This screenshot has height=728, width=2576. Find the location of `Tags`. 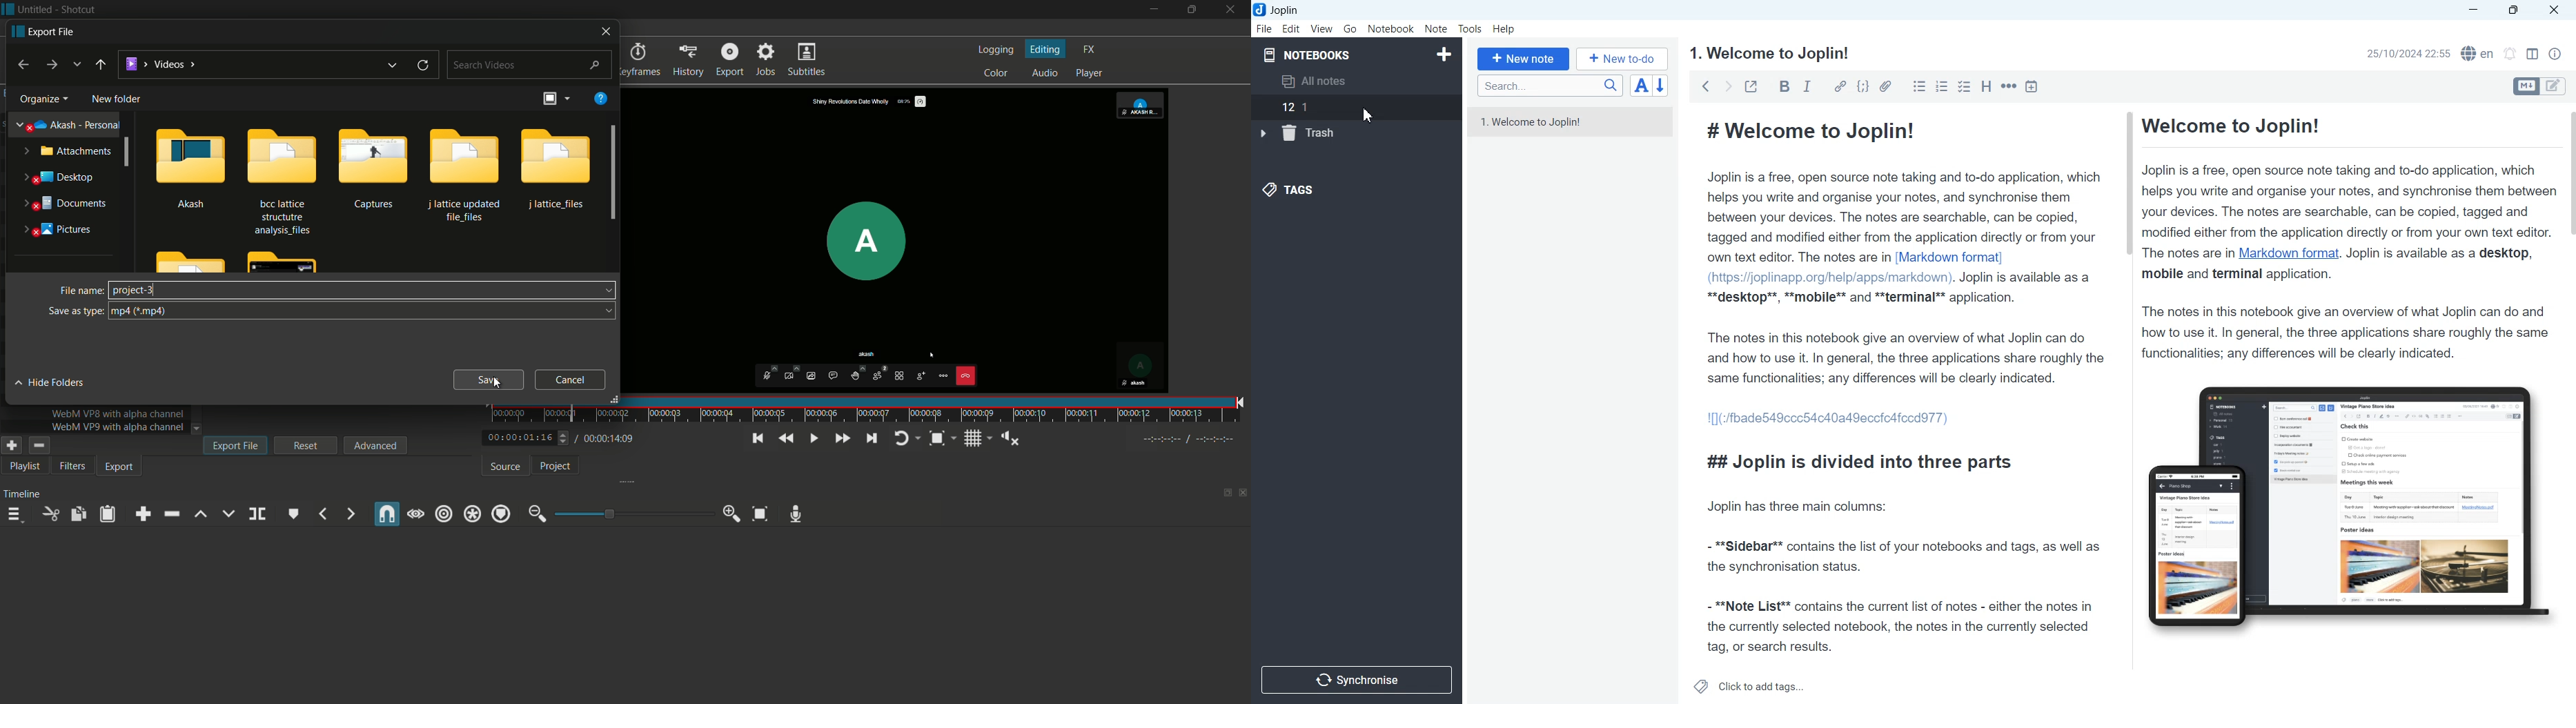

Tags is located at coordinates (1290, 189).